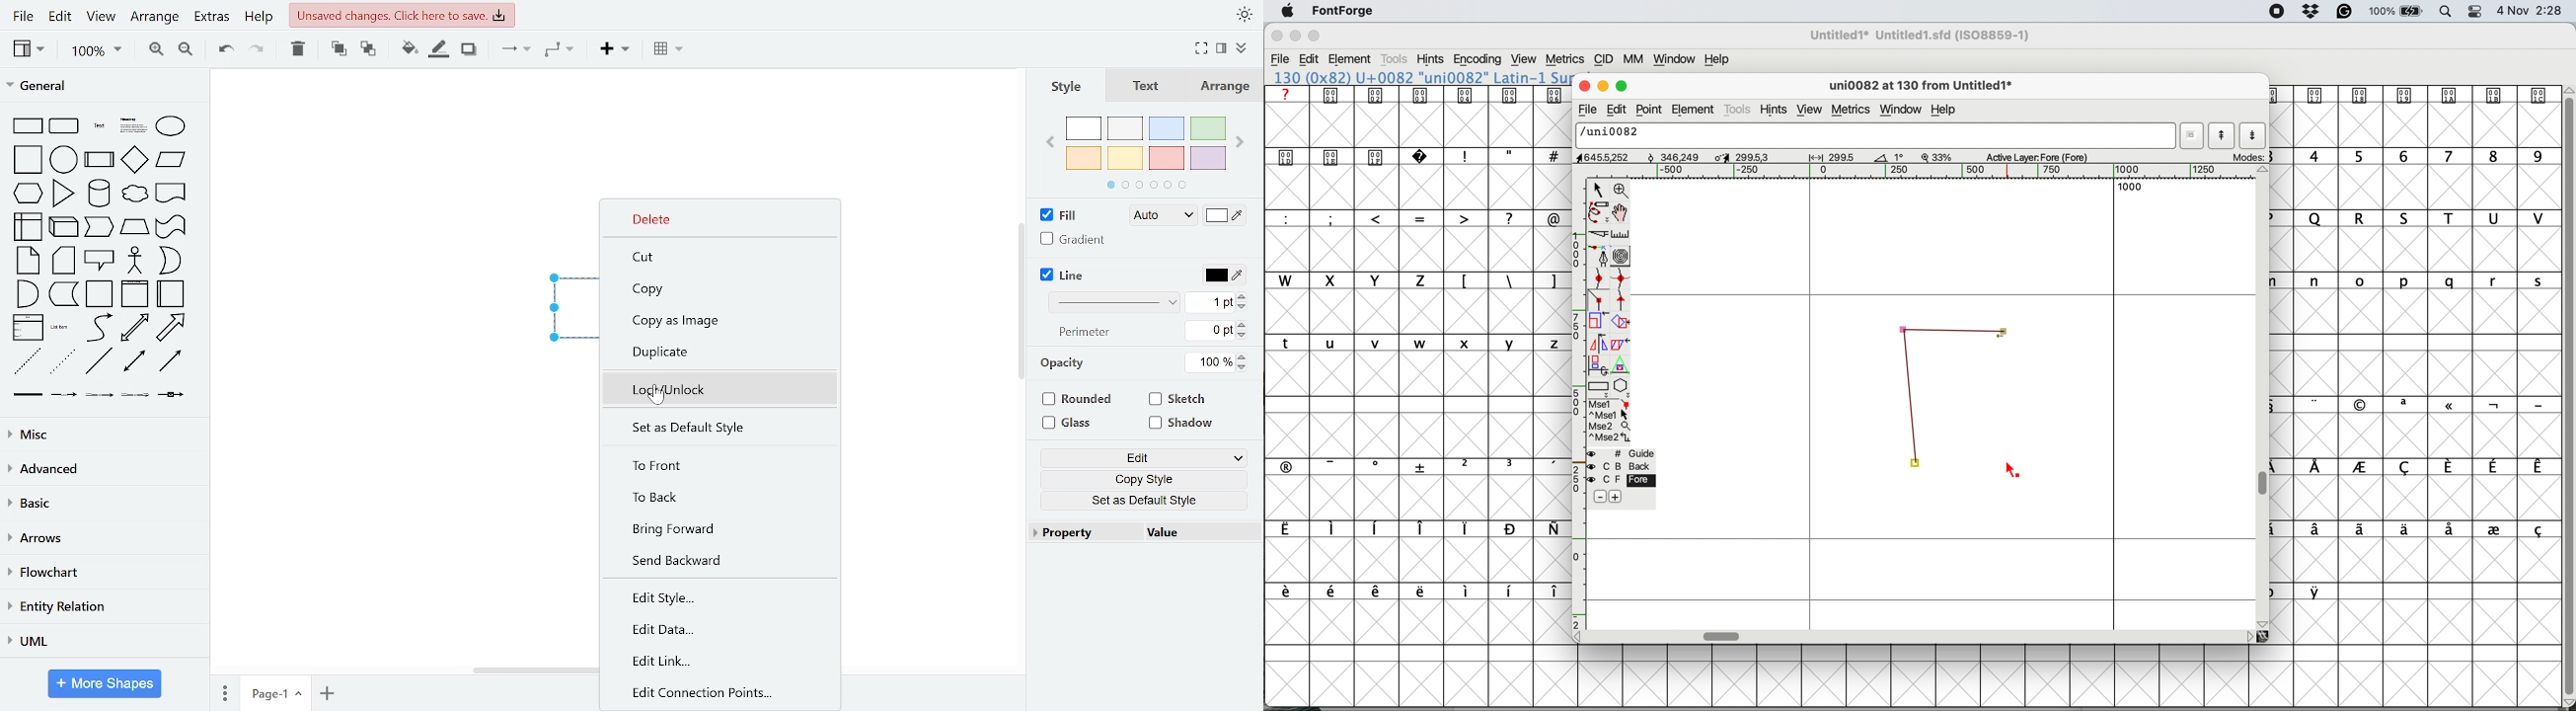 Image resolution: width=2576 pixels, height=728 pixels. I want to click on uppercase letters, so click(1353, 280).